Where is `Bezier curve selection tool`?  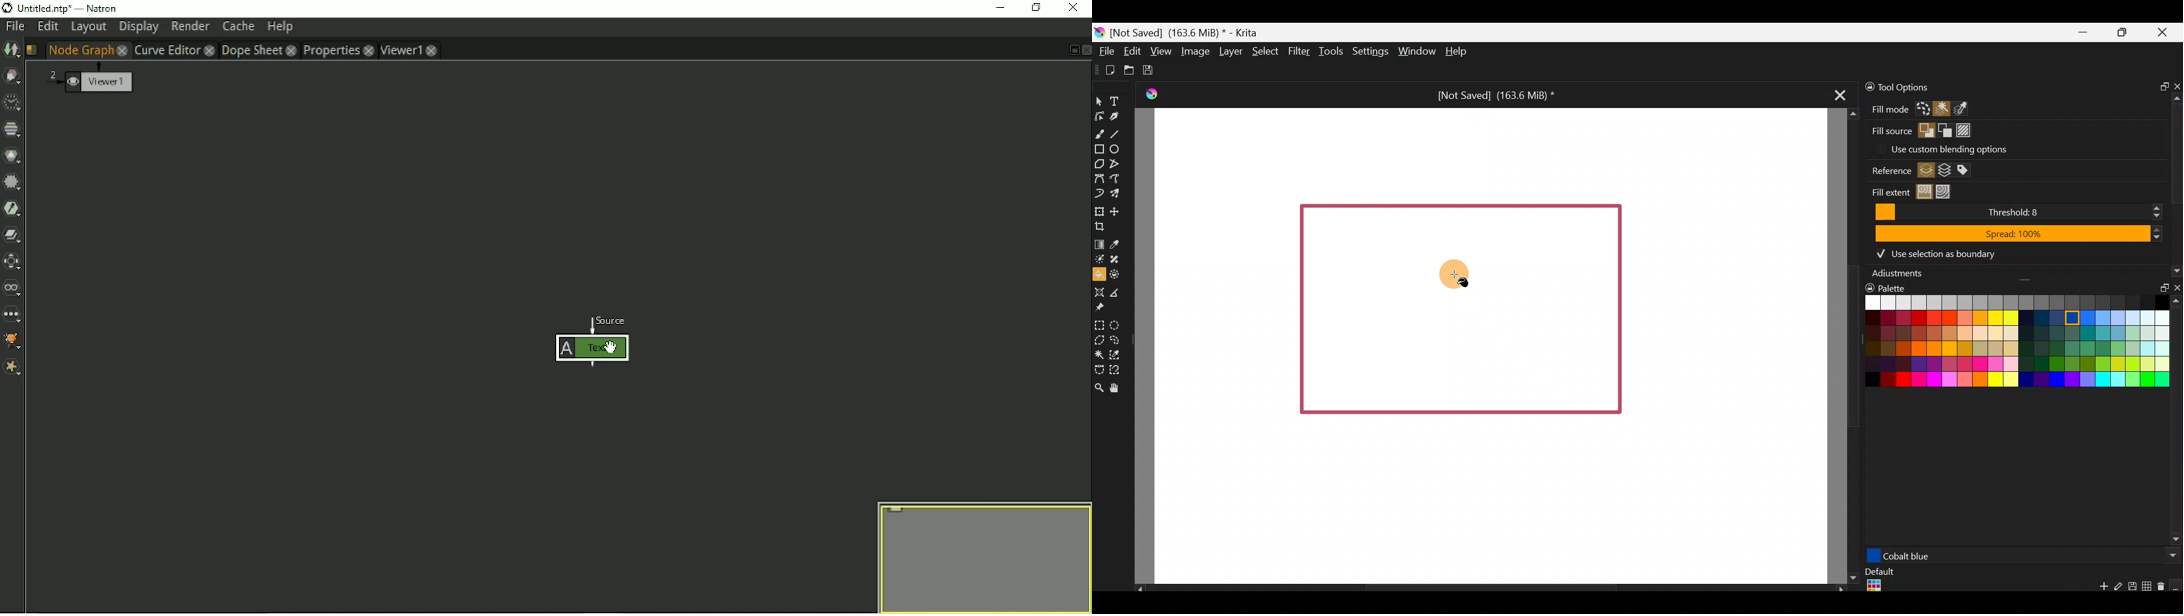 Bezier curve selection tool is located at coordinates (1099, 371).